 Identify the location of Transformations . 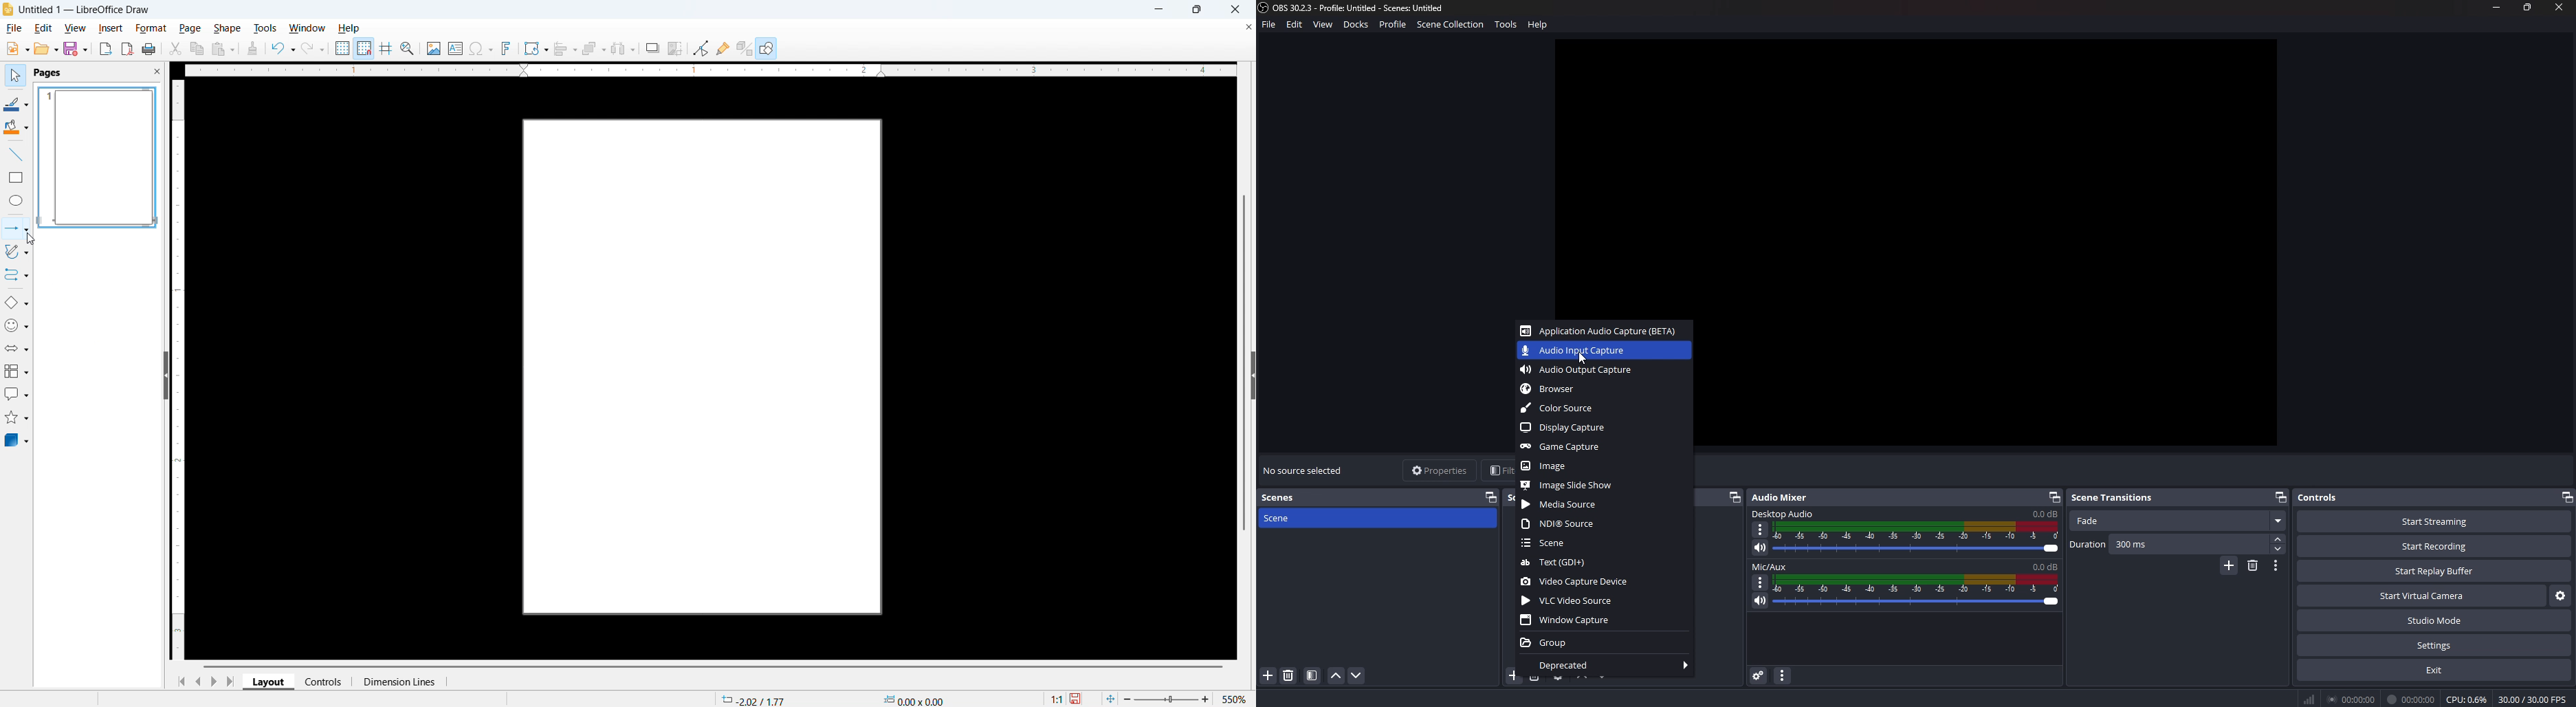
(536, 49).